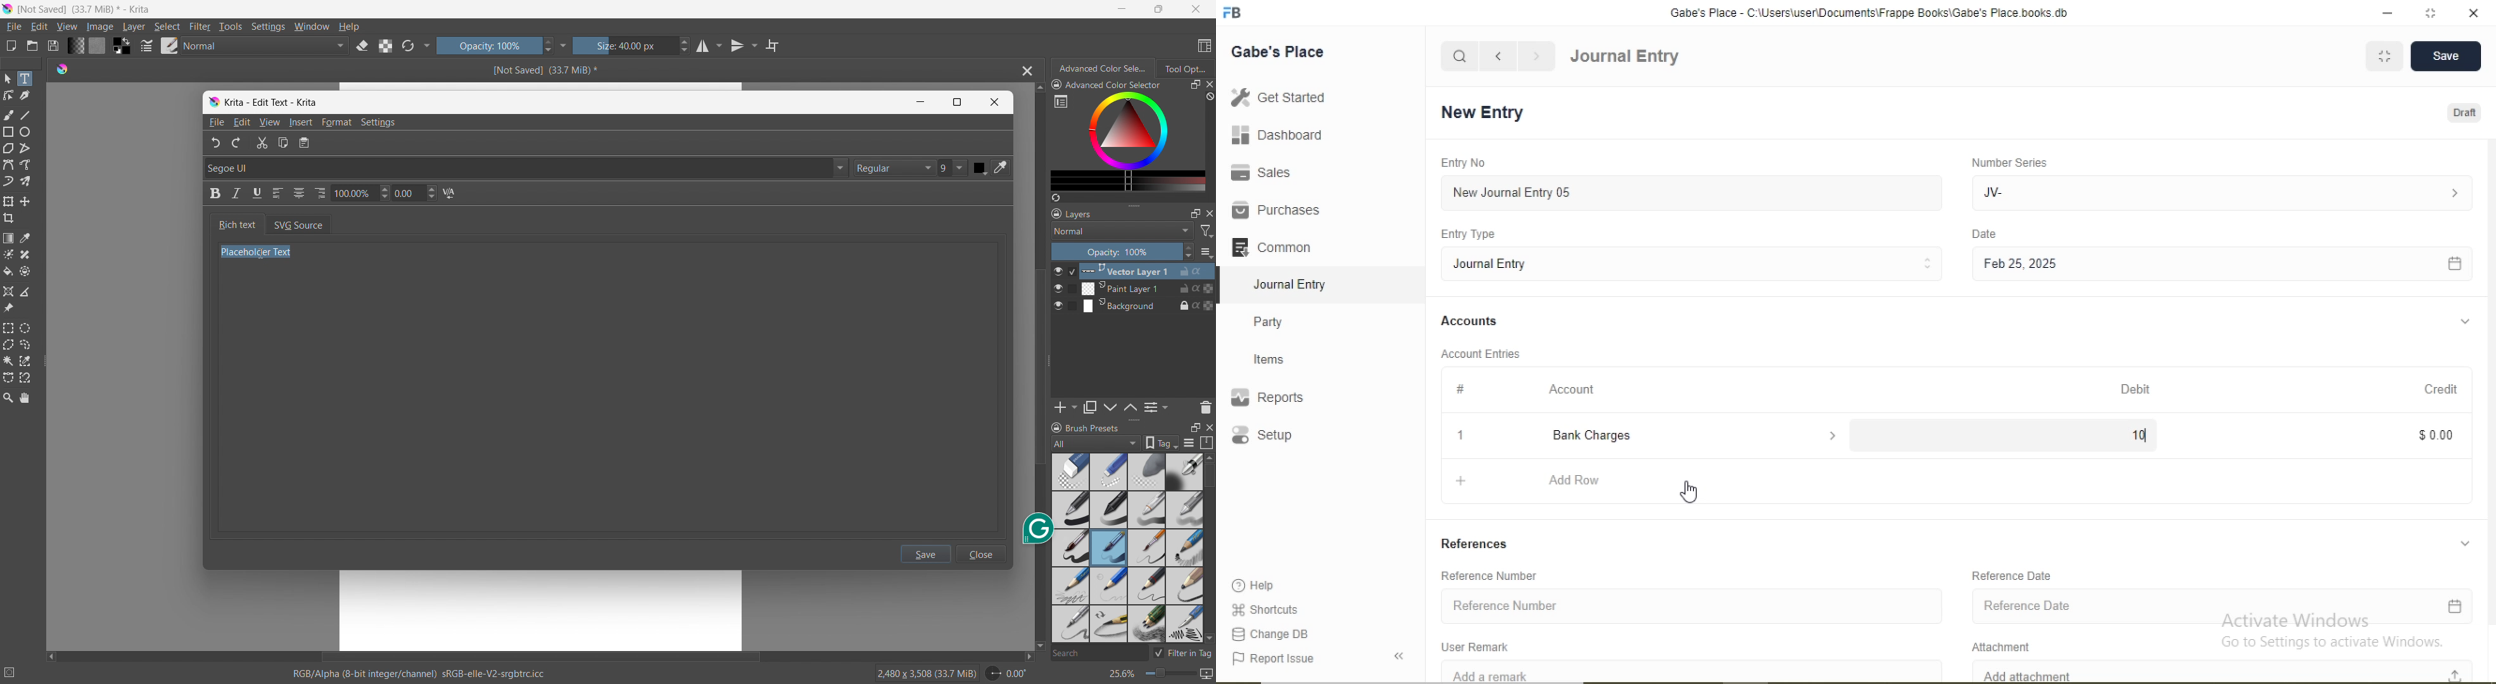  Describe the element at coordinates (2222, 608) in the screenshot. I see `Reference Date` at that location.